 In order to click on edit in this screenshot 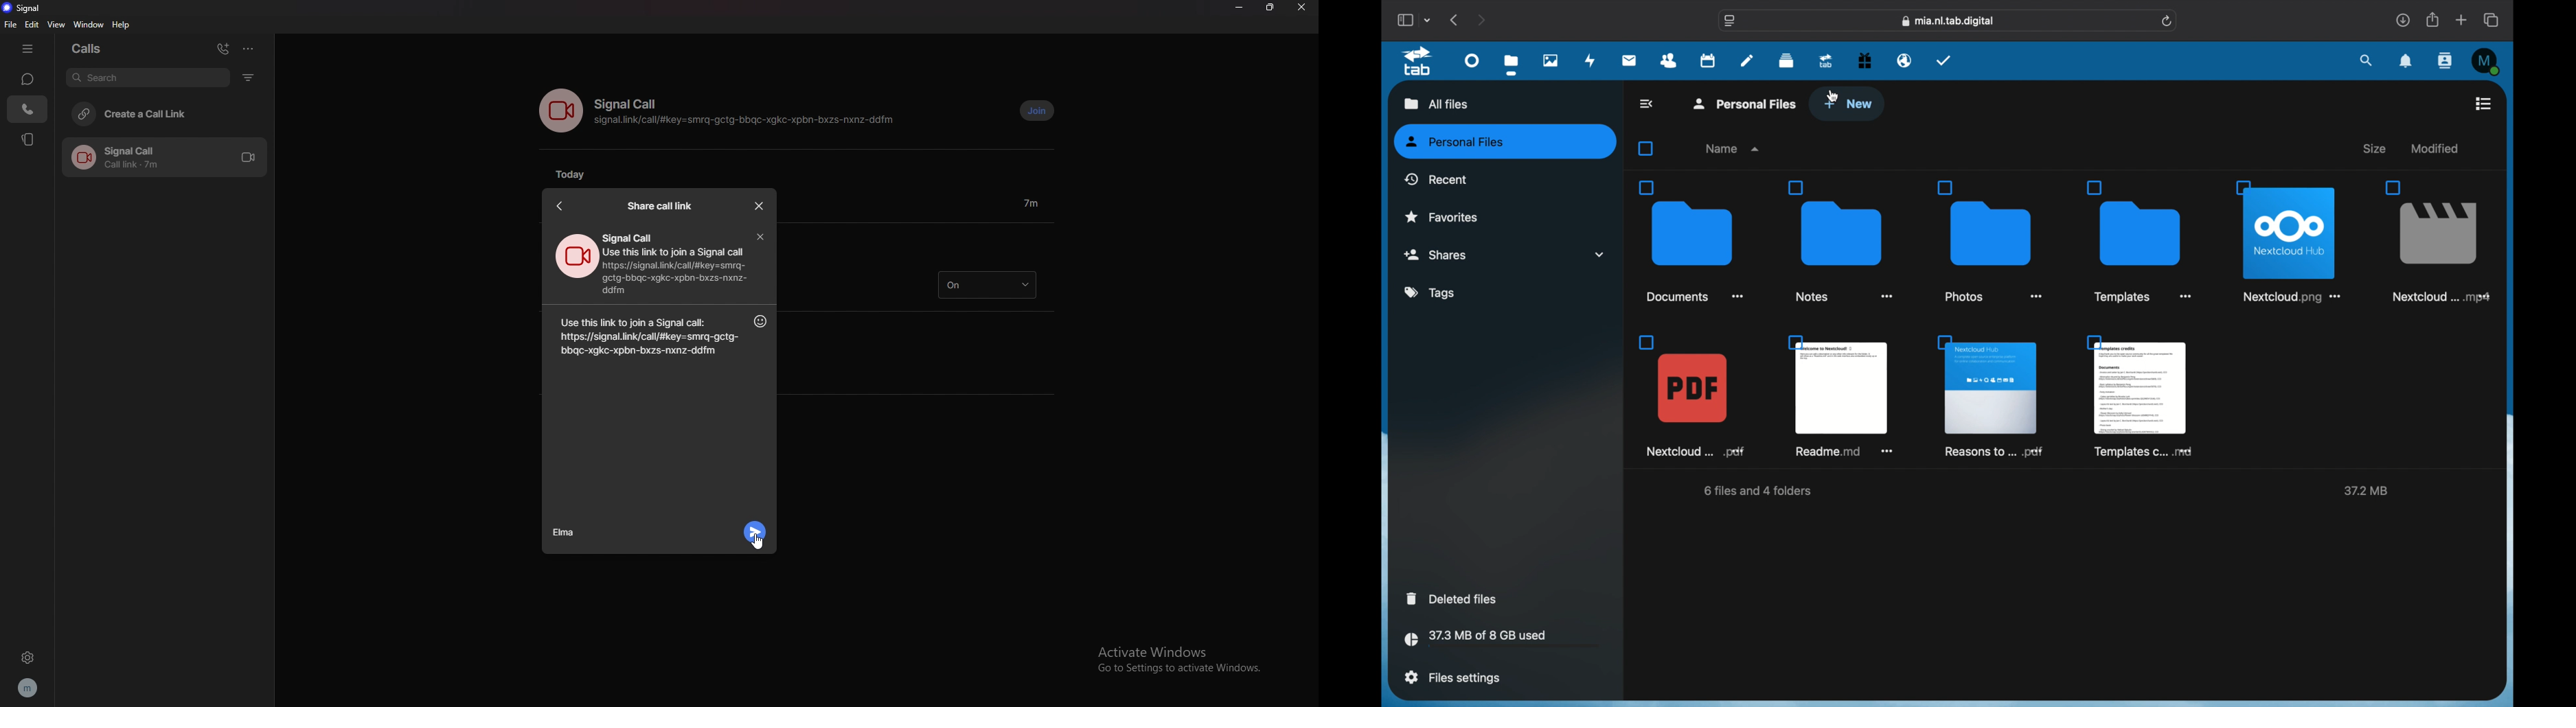, I will do `click(32, 25)`.